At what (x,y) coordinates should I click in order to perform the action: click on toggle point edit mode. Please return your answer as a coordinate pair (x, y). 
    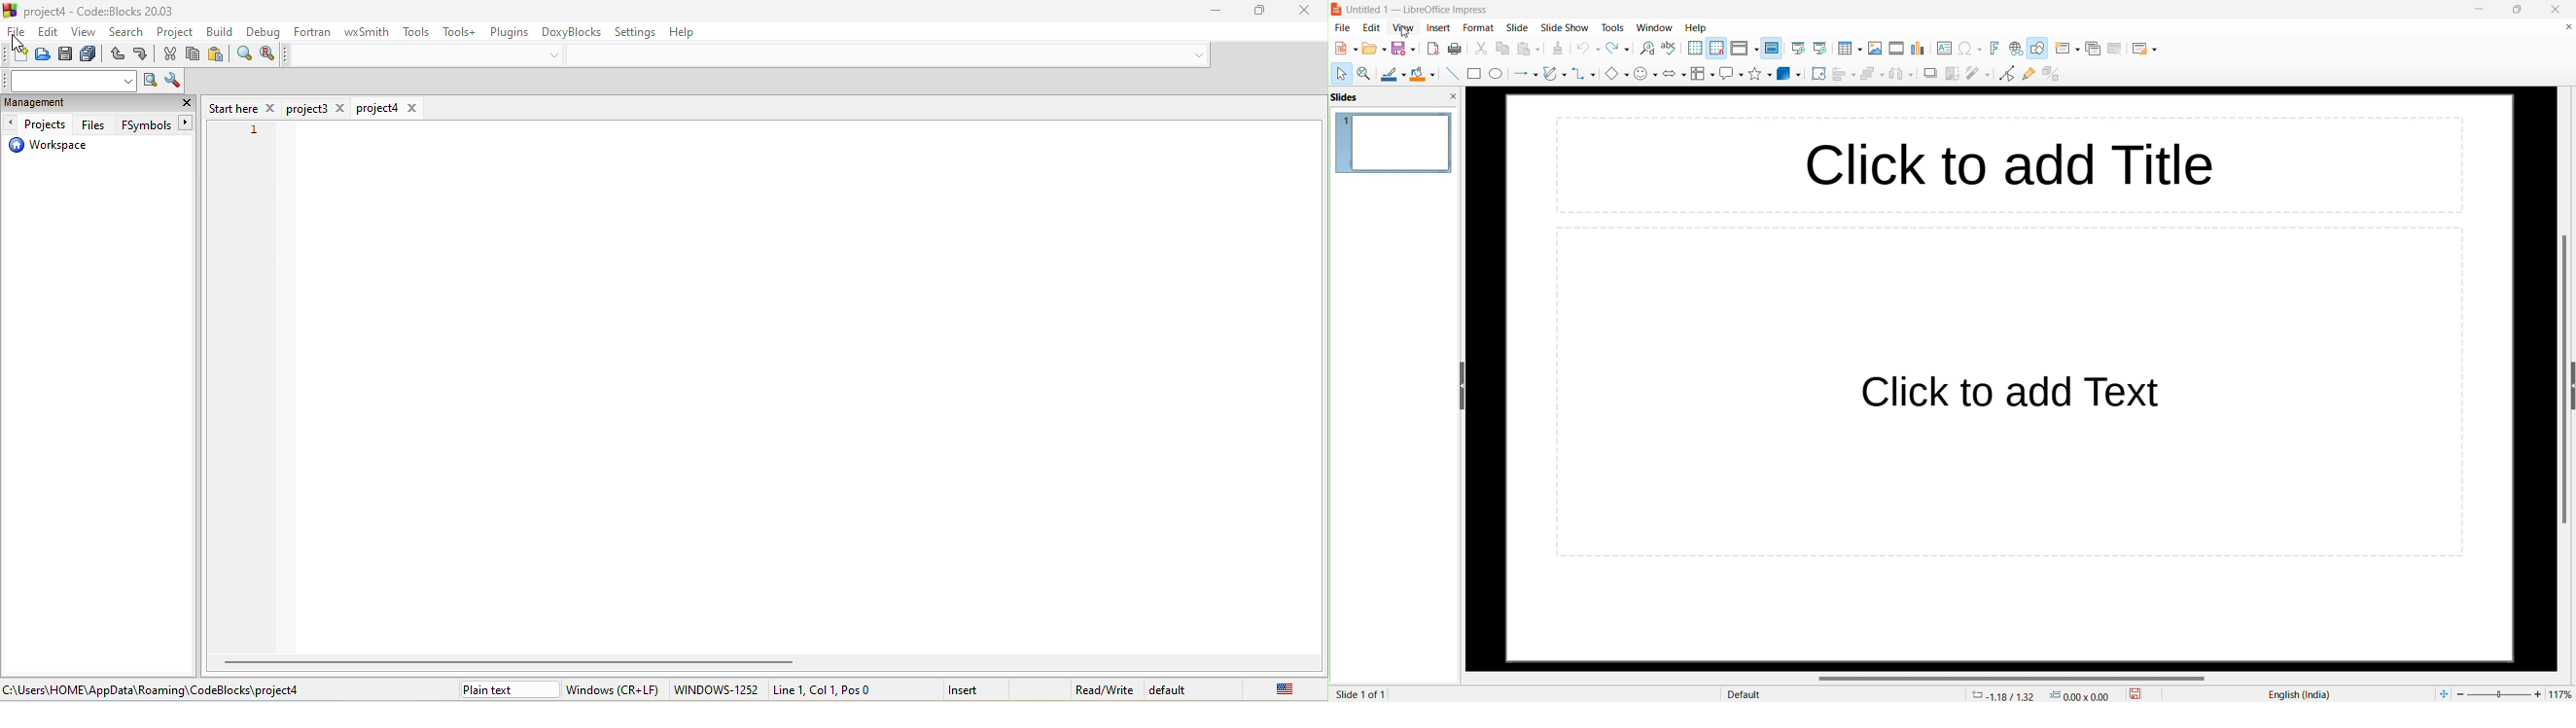
    Looking at the image, I should click on (2007, 73).